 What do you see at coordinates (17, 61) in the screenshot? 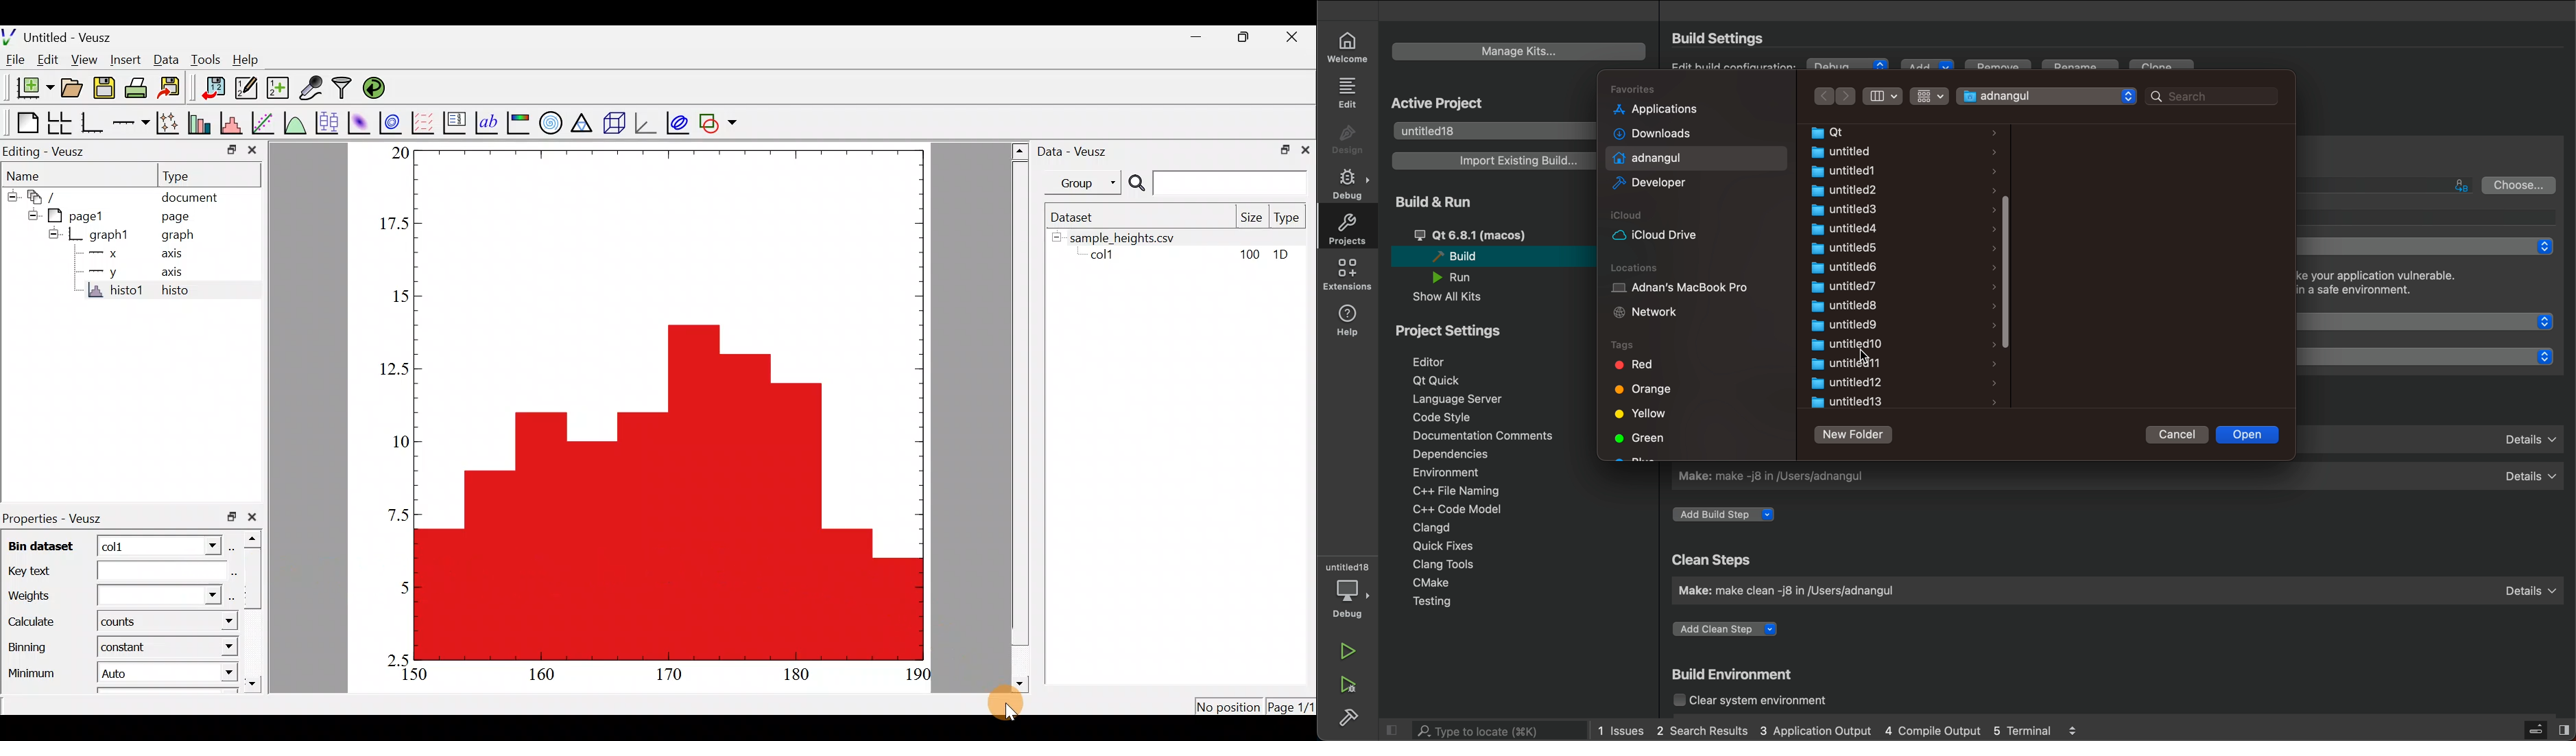
I see `File` at bounding box center [17, 61].